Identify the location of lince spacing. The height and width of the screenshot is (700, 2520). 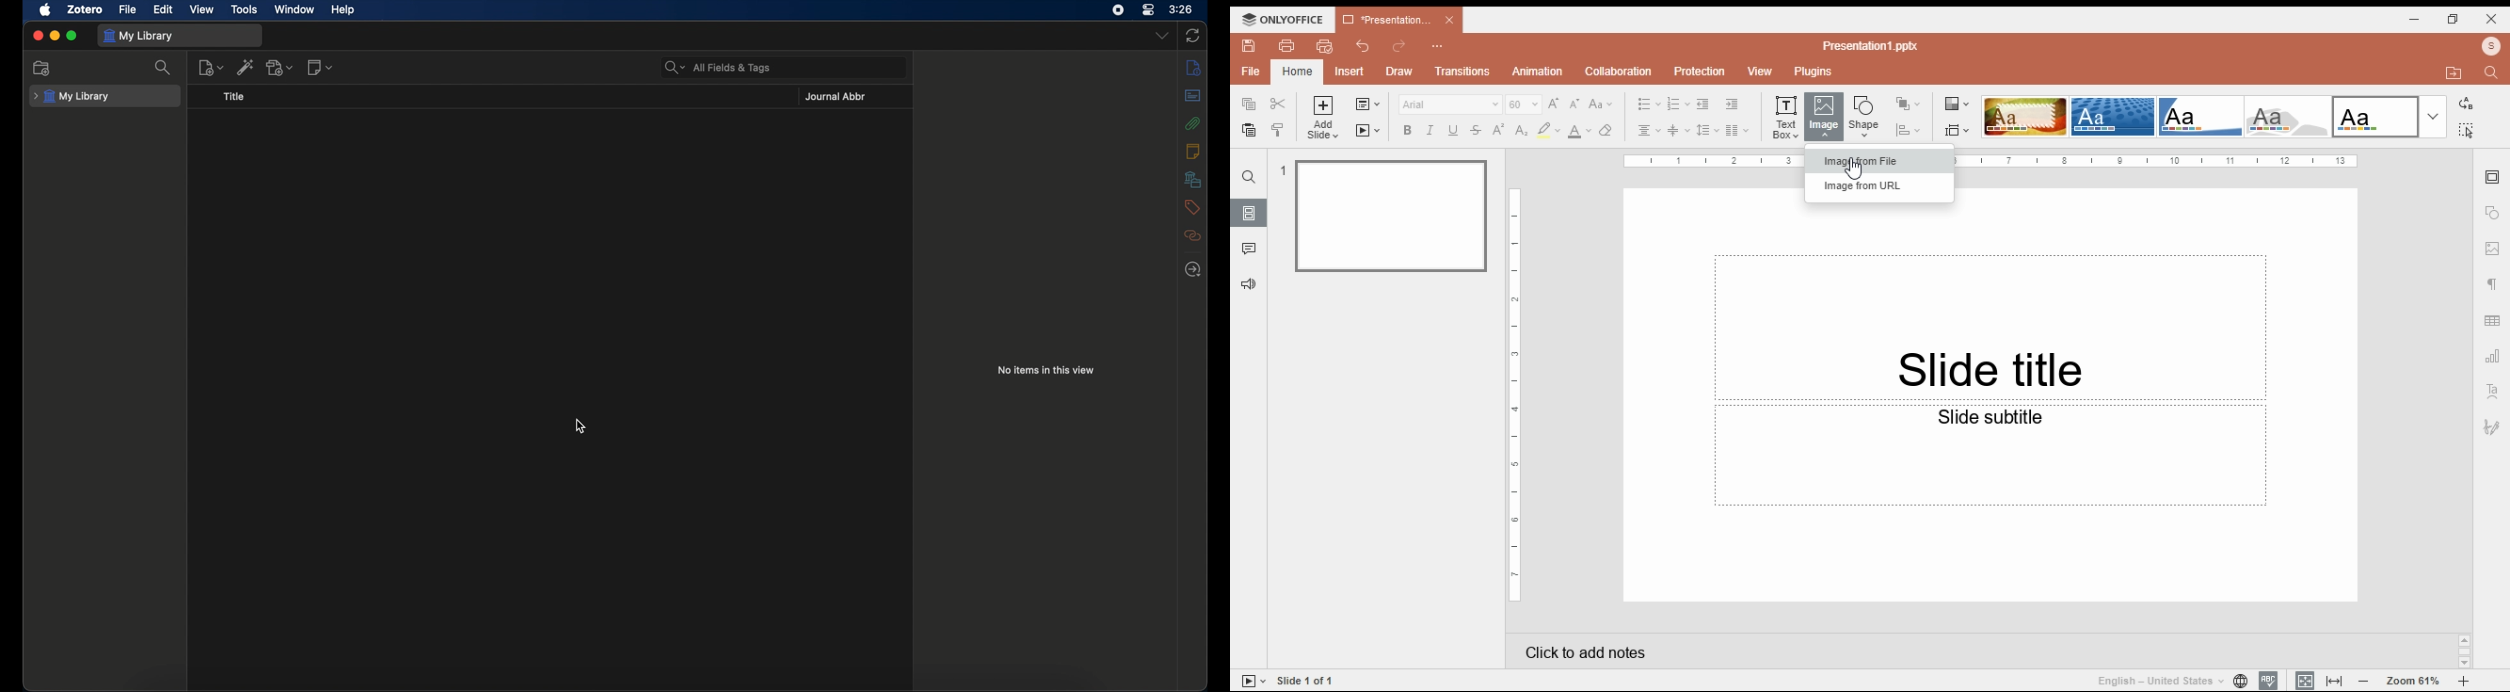
(1707, 130).